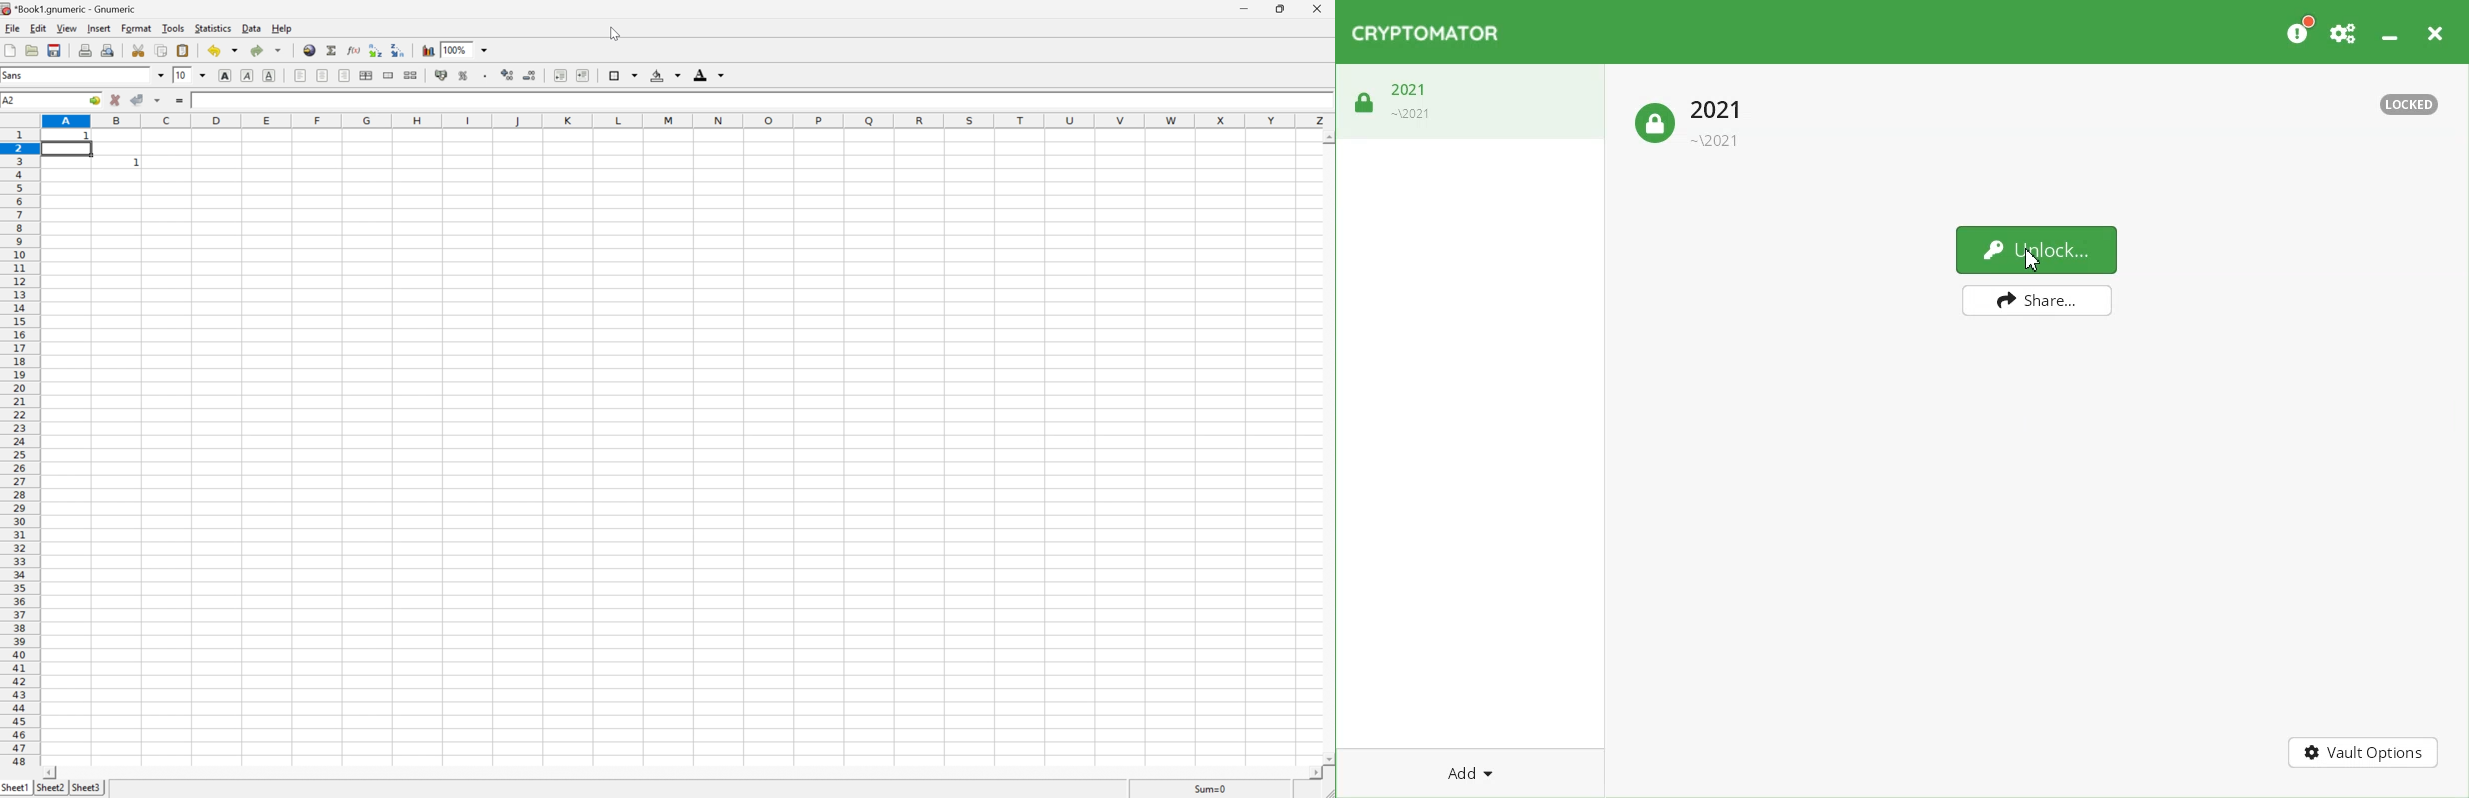 Image resolution: width=2492 pixels, height=812 pixels. What do you see at coordinates (387, 75) in the screenshot?
I see `merge a range of cells` at bounding box center [387, 75].